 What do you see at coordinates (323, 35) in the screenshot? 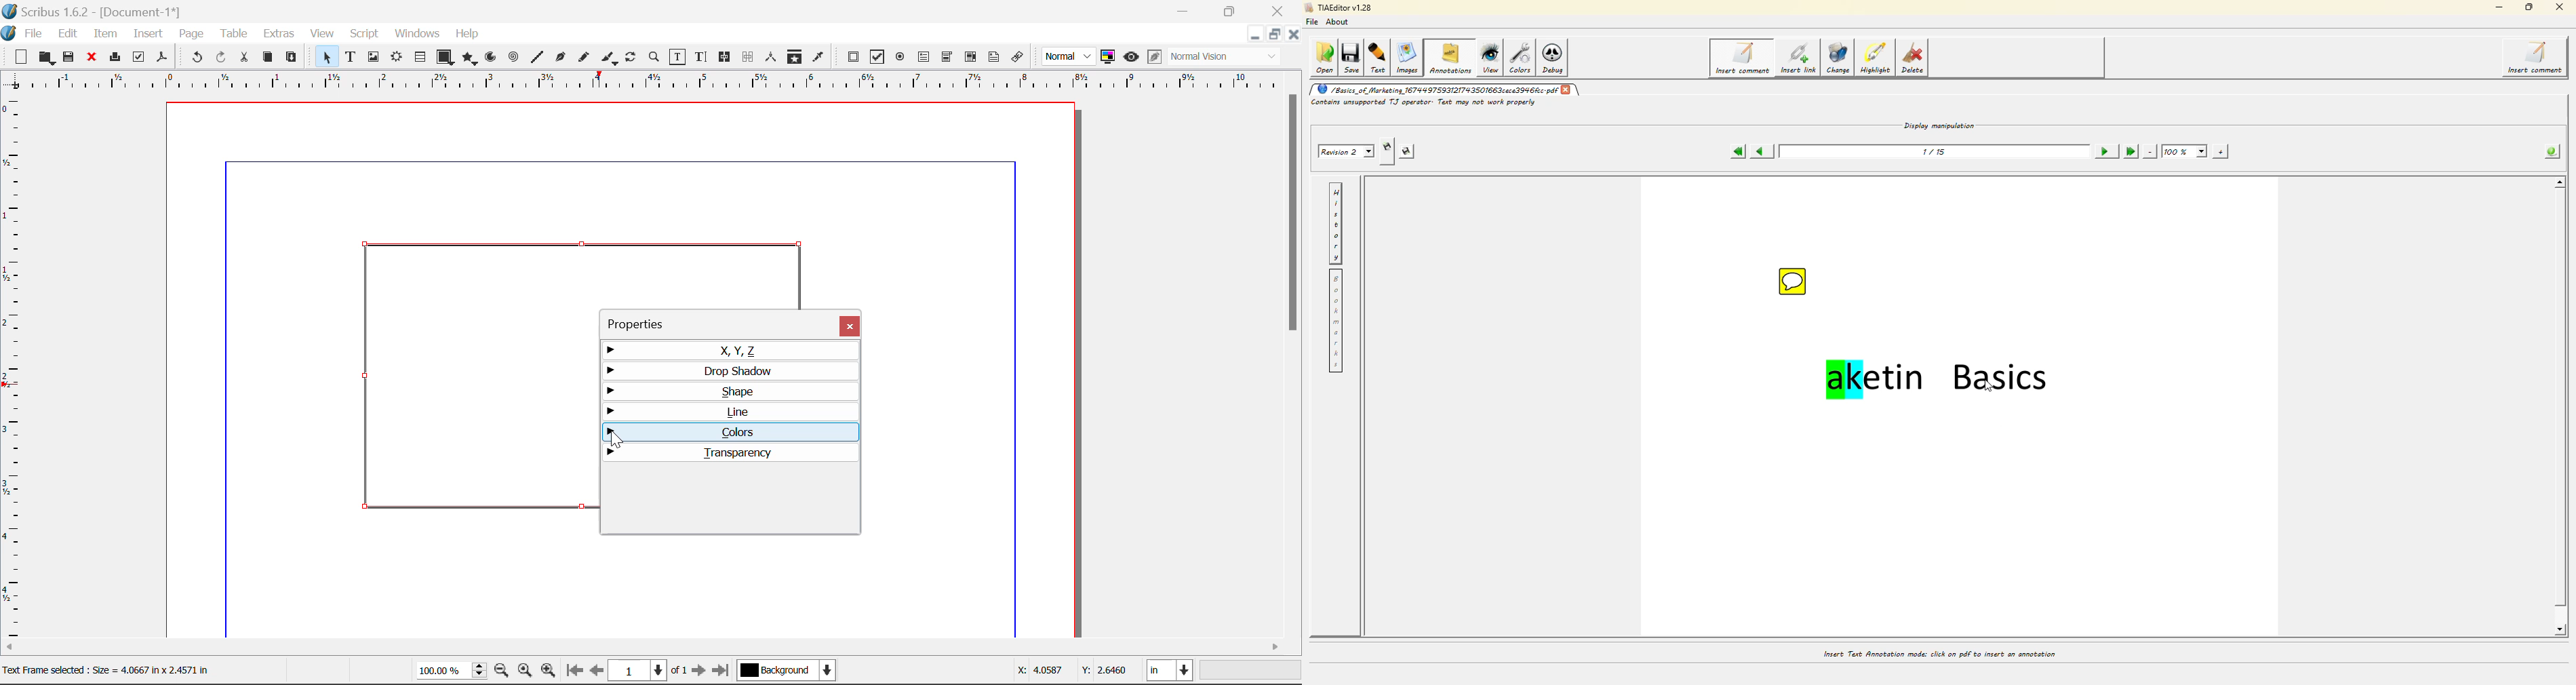
I see `View` at bounding box center [323, 35].